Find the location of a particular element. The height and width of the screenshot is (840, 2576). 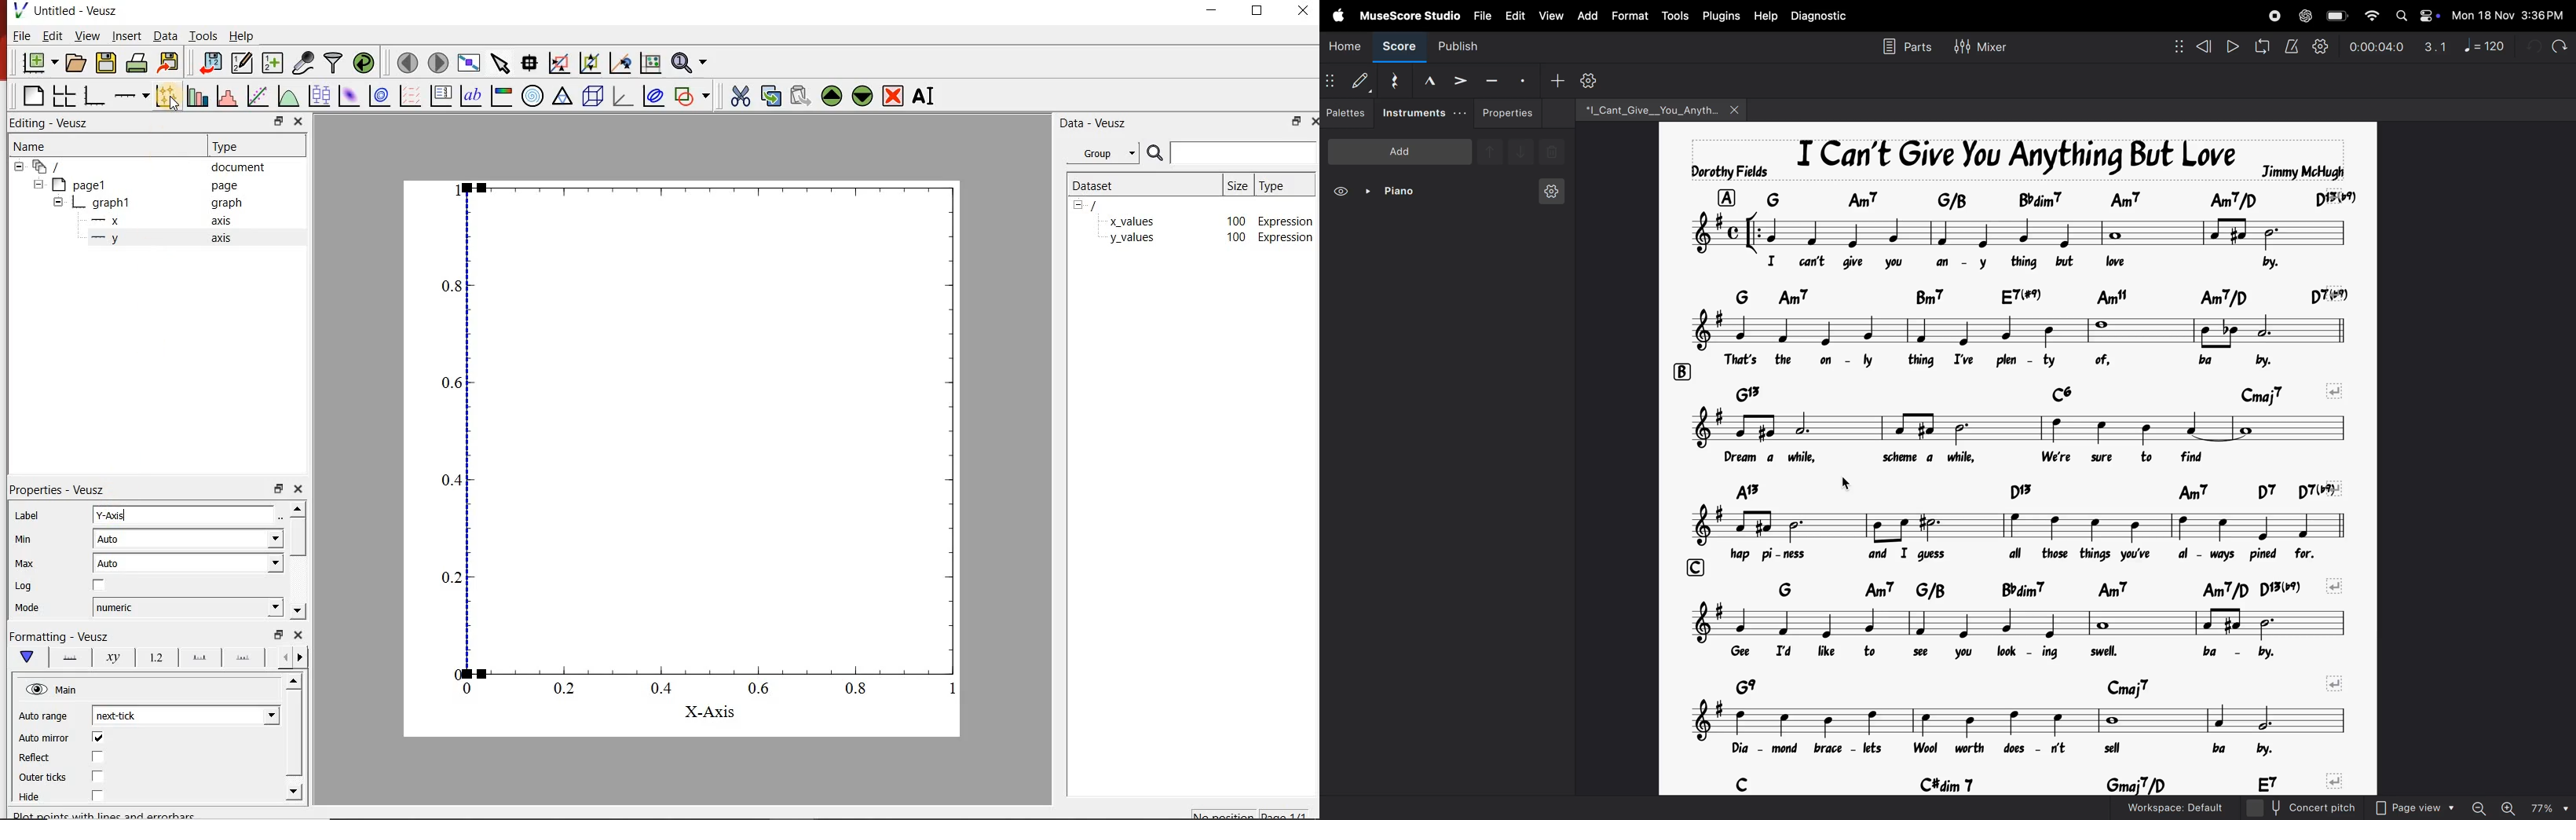

parts is located at coordinates (1905, 46).